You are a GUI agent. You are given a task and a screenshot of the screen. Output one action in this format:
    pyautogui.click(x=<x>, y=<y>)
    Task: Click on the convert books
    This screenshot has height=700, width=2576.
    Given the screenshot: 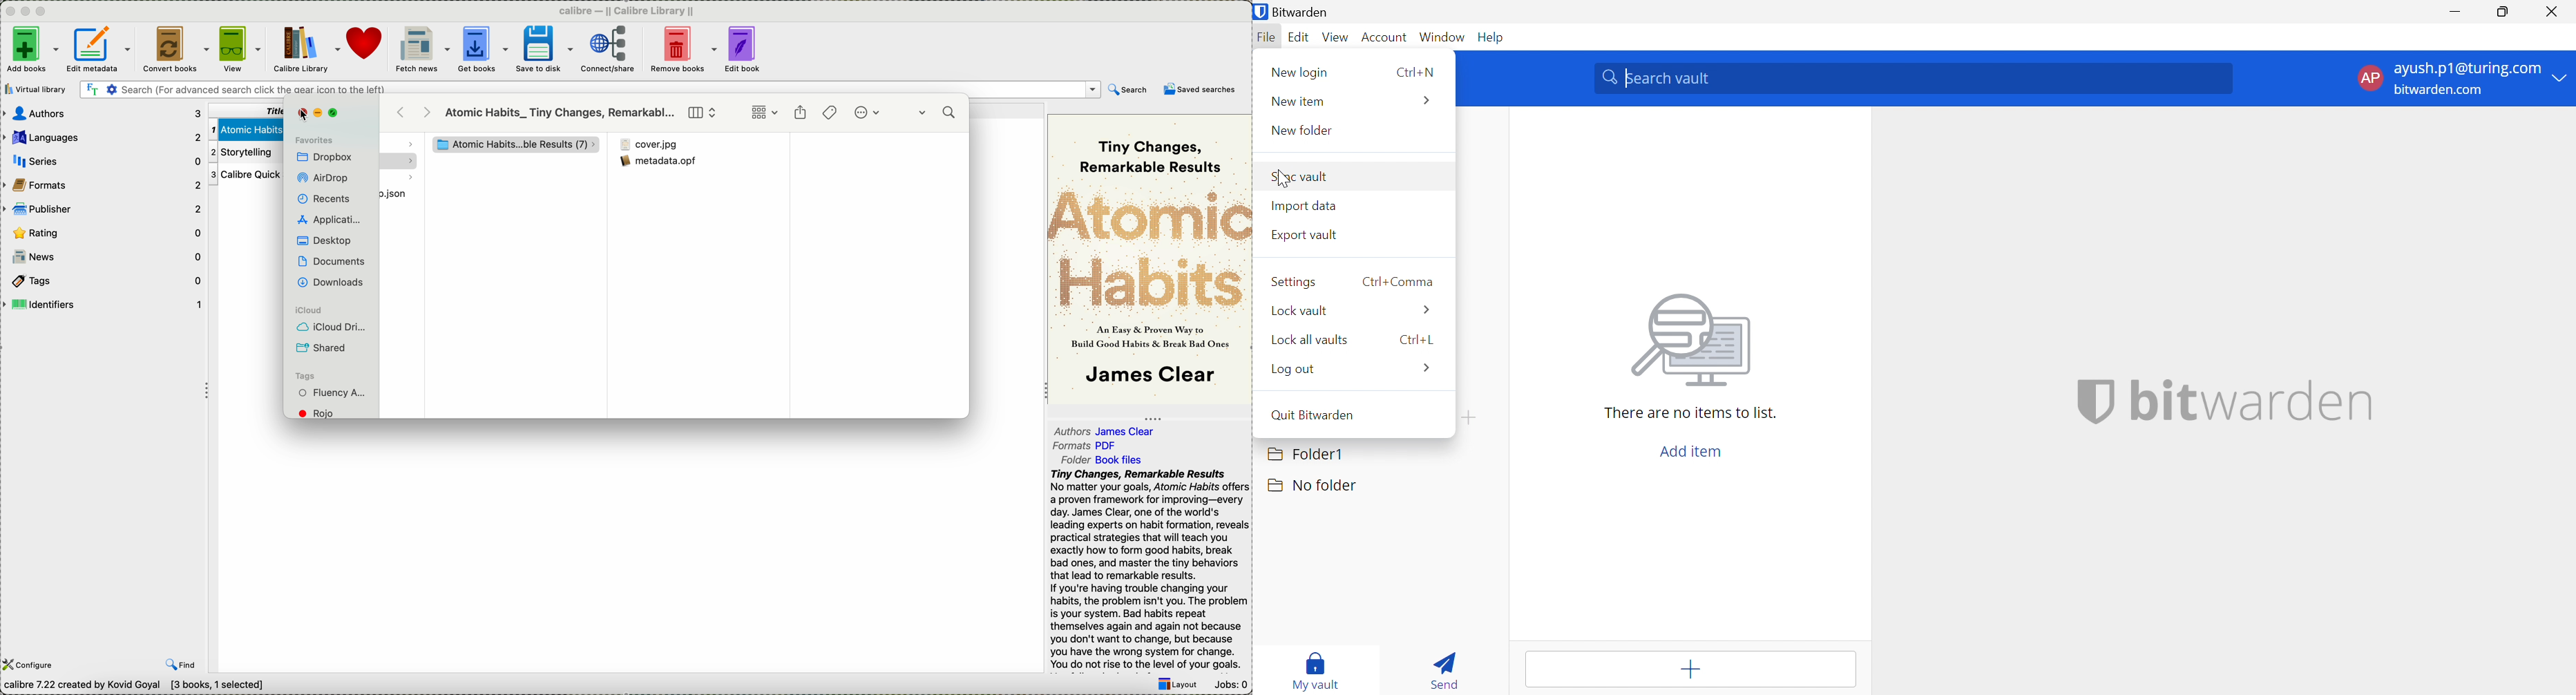 What is the action you would take?
    pyautogui.click(x=174, y=50)
    